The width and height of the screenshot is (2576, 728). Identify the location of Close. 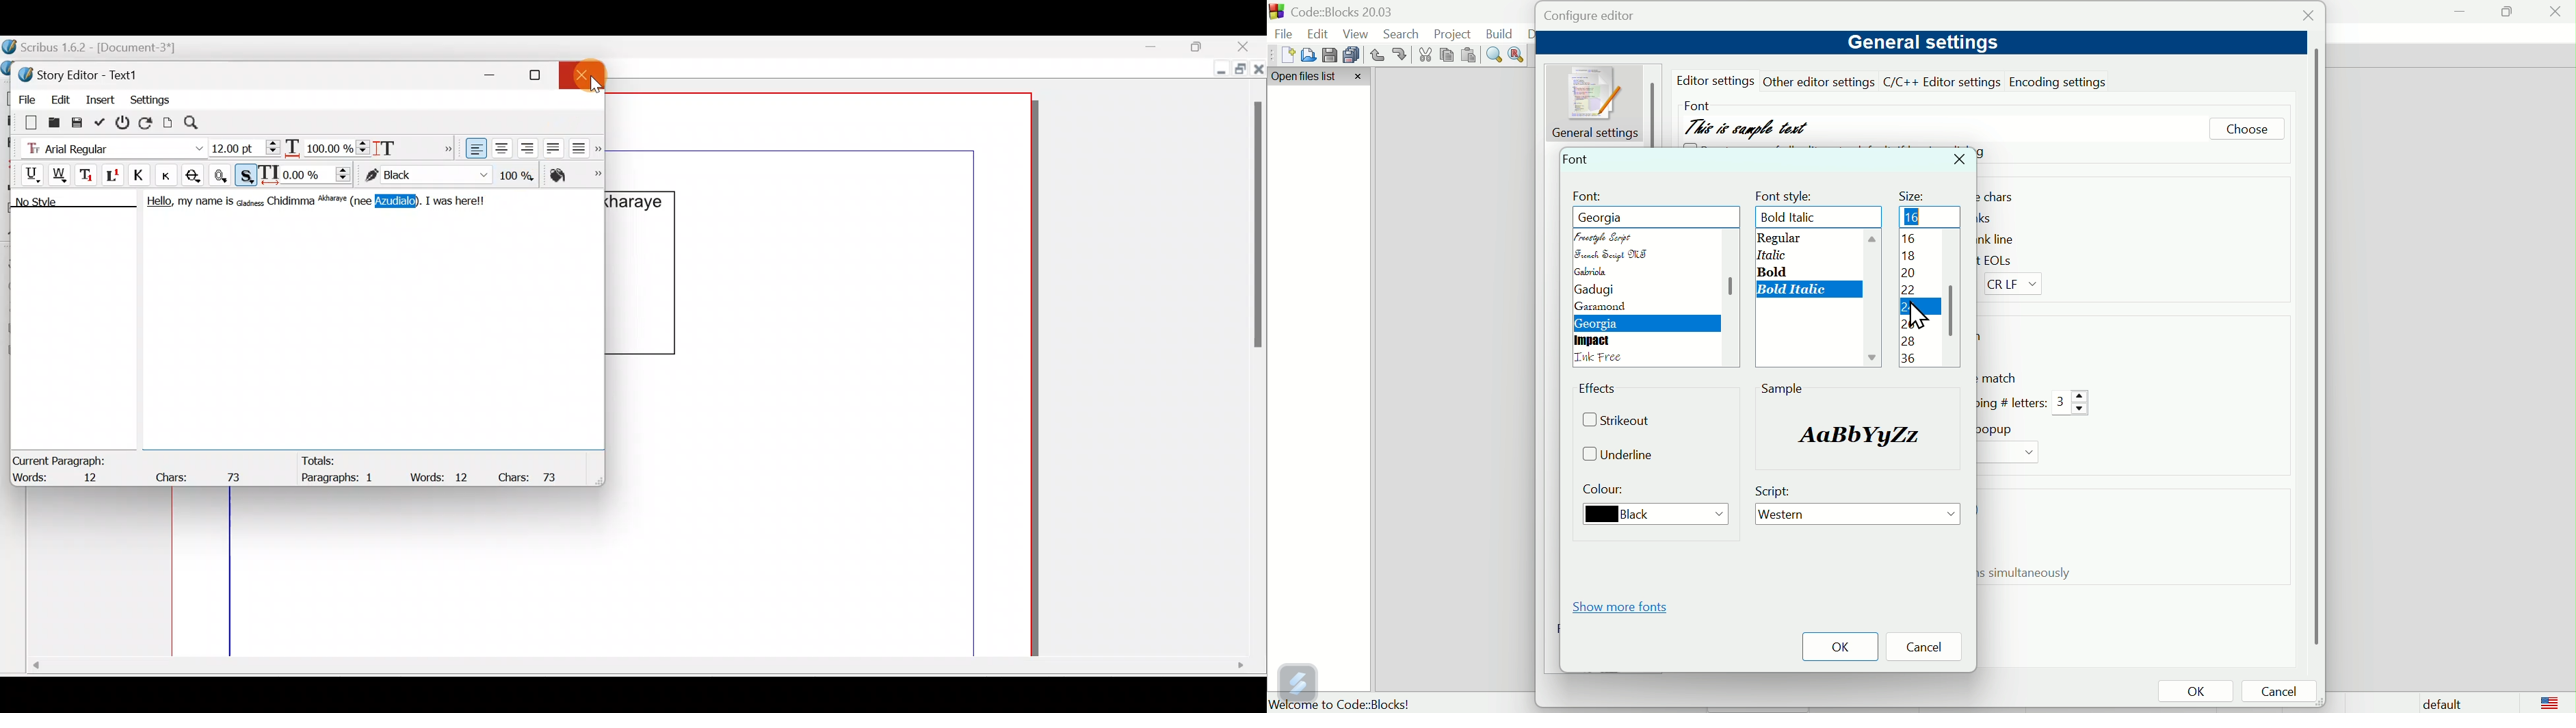
(1247, 46).